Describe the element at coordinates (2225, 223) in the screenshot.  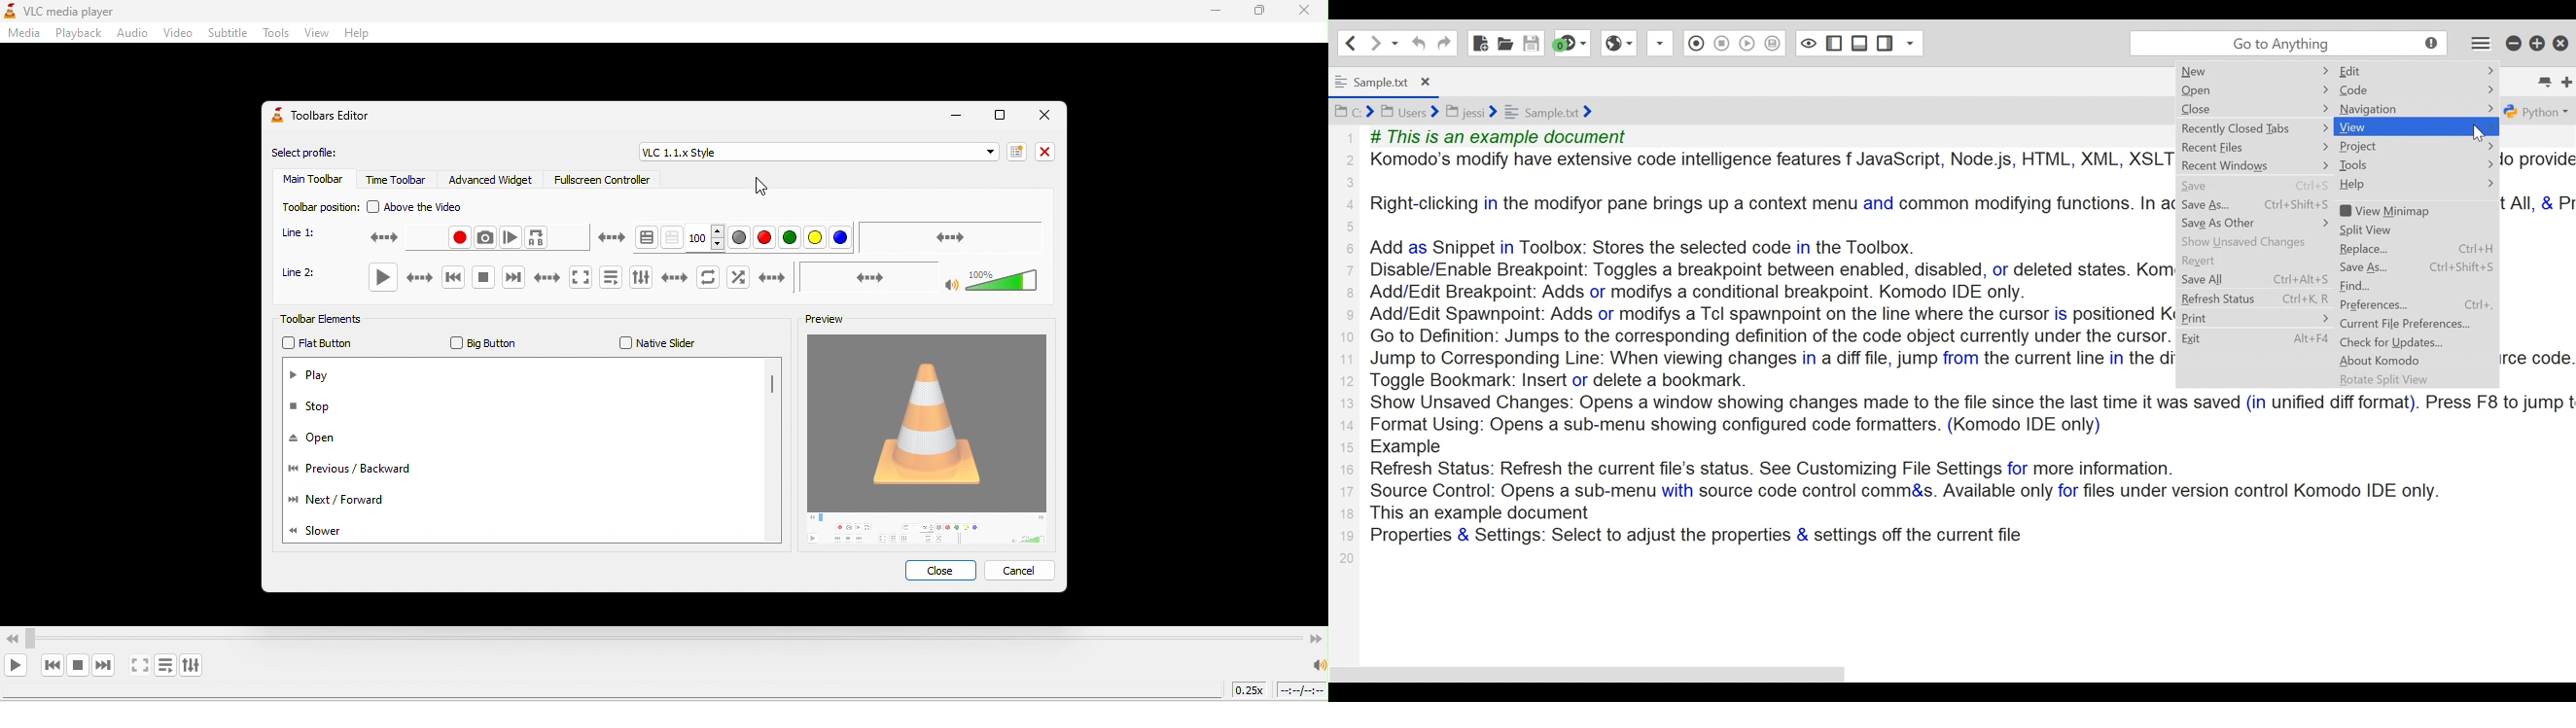
I see `Save As Other` at that location.